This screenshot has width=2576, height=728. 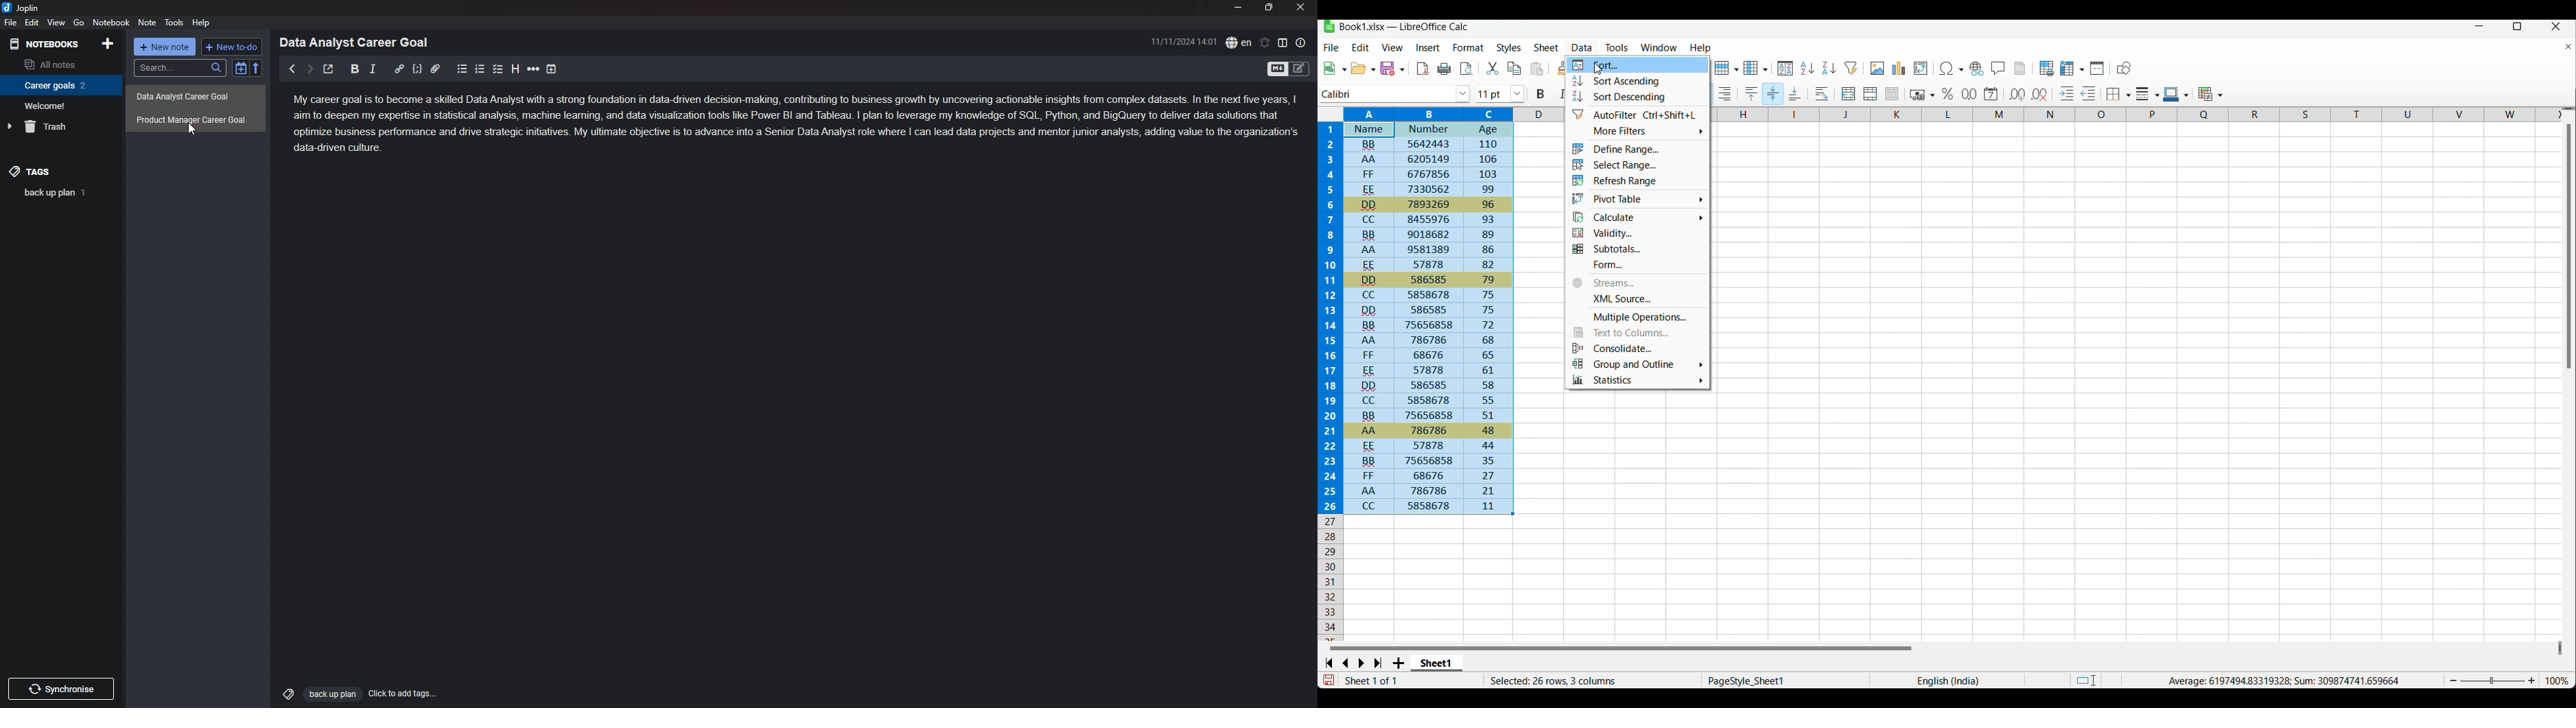 What do you see at coordinates (58, 85) in the screenshot?
I see `Career goals 2` at bounding box center [58, 85].